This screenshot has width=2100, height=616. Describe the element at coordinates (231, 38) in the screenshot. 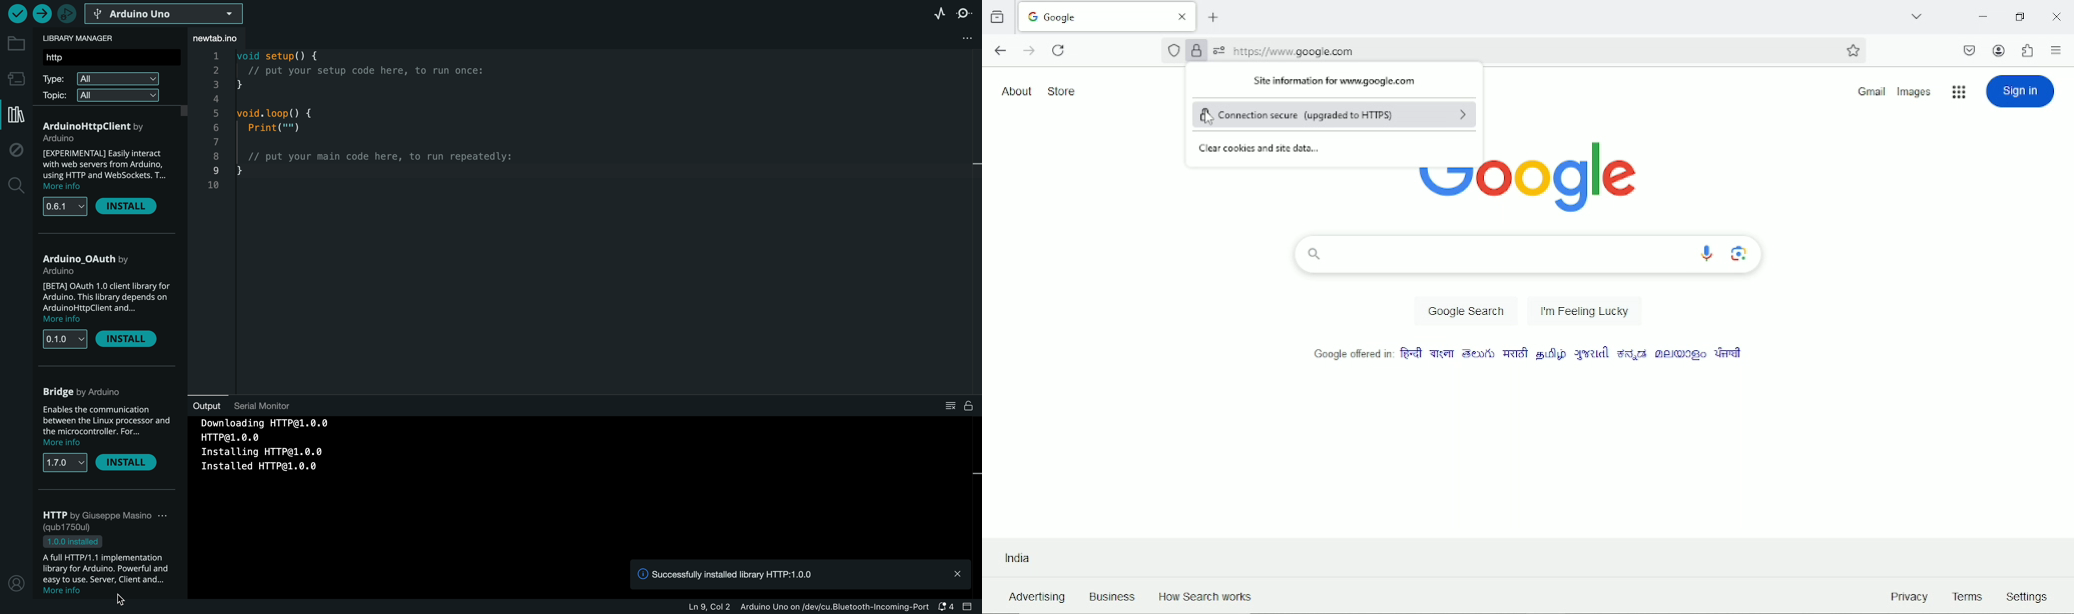

I see `file tab` at that location.